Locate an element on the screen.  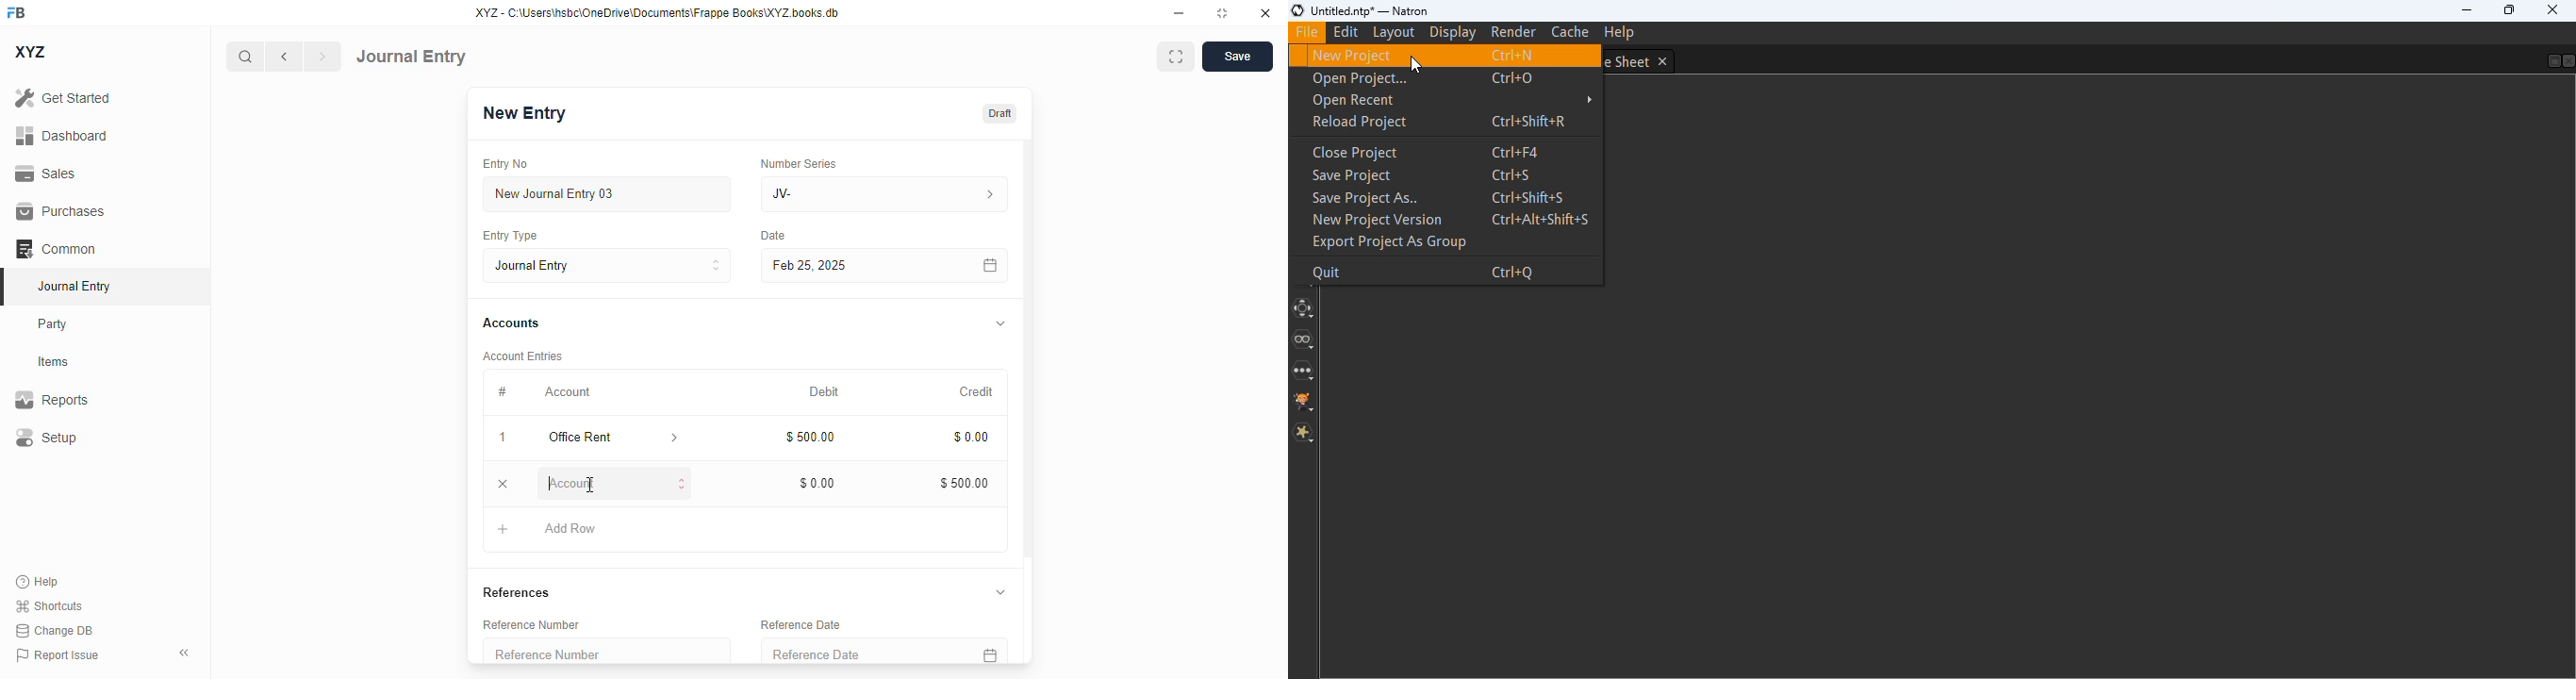
journal entry is located at coordinates (73, 286).